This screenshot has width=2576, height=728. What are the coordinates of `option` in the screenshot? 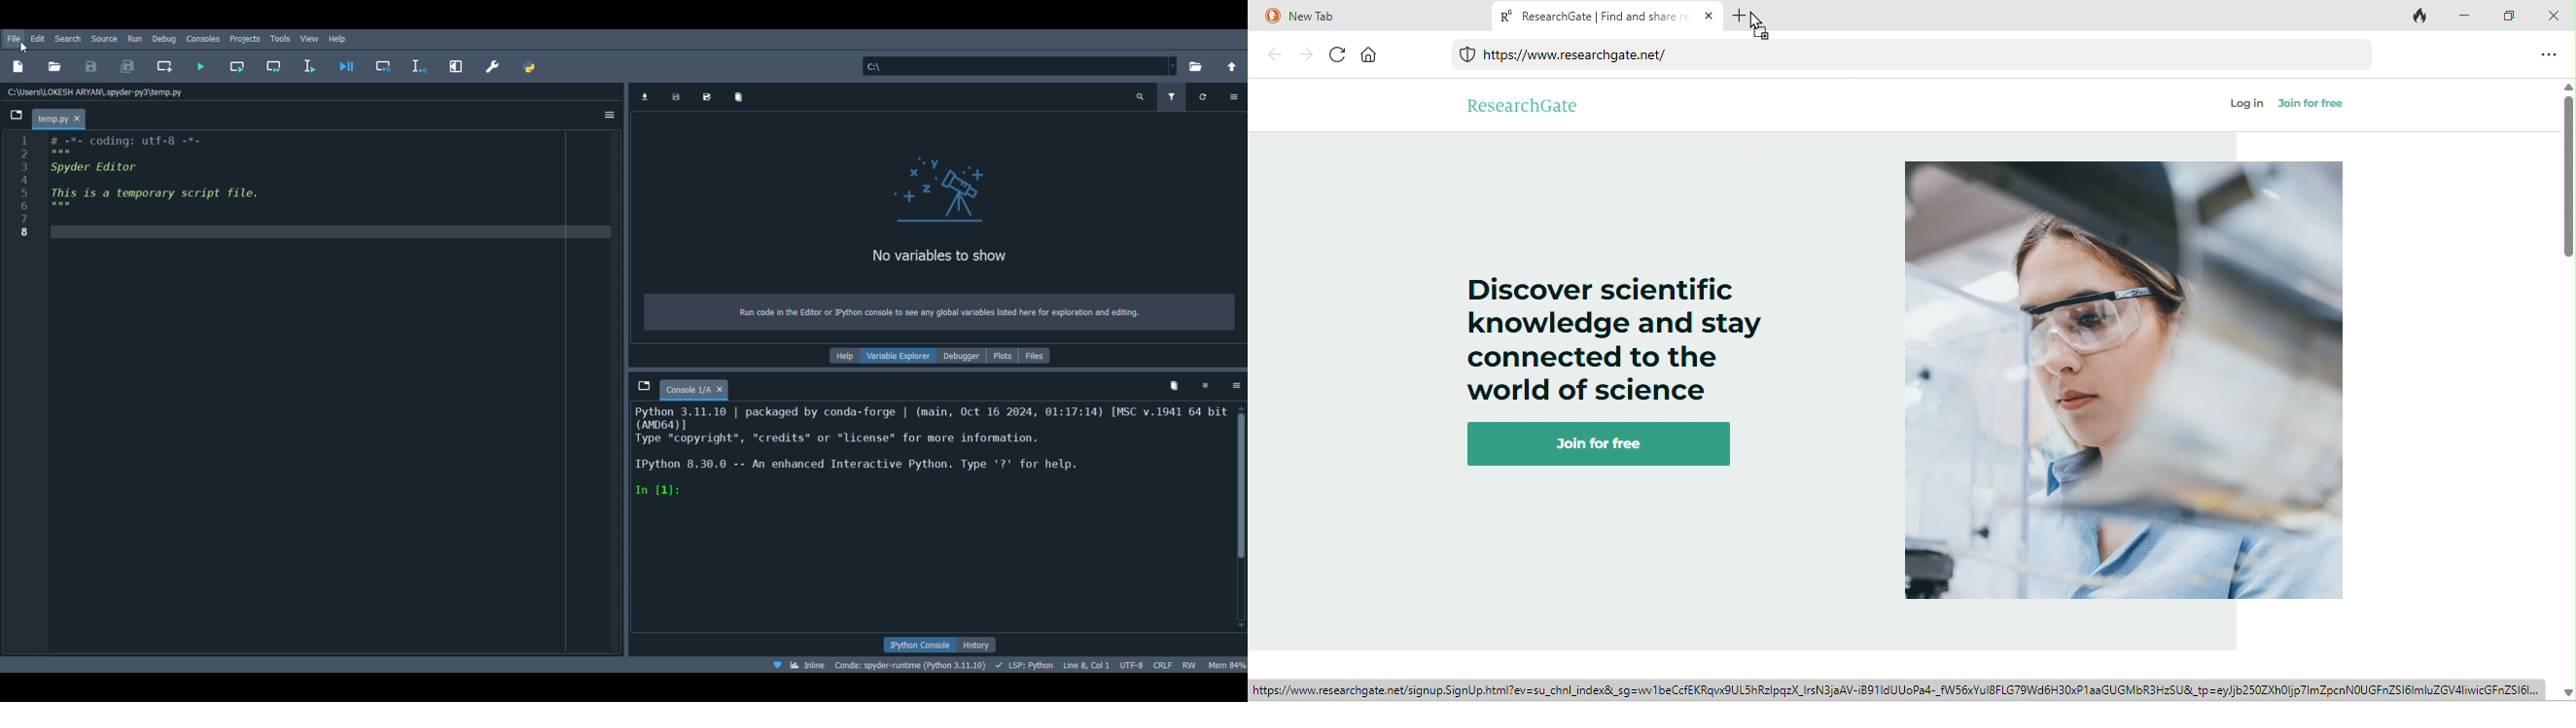 It's located at (2548, 56).